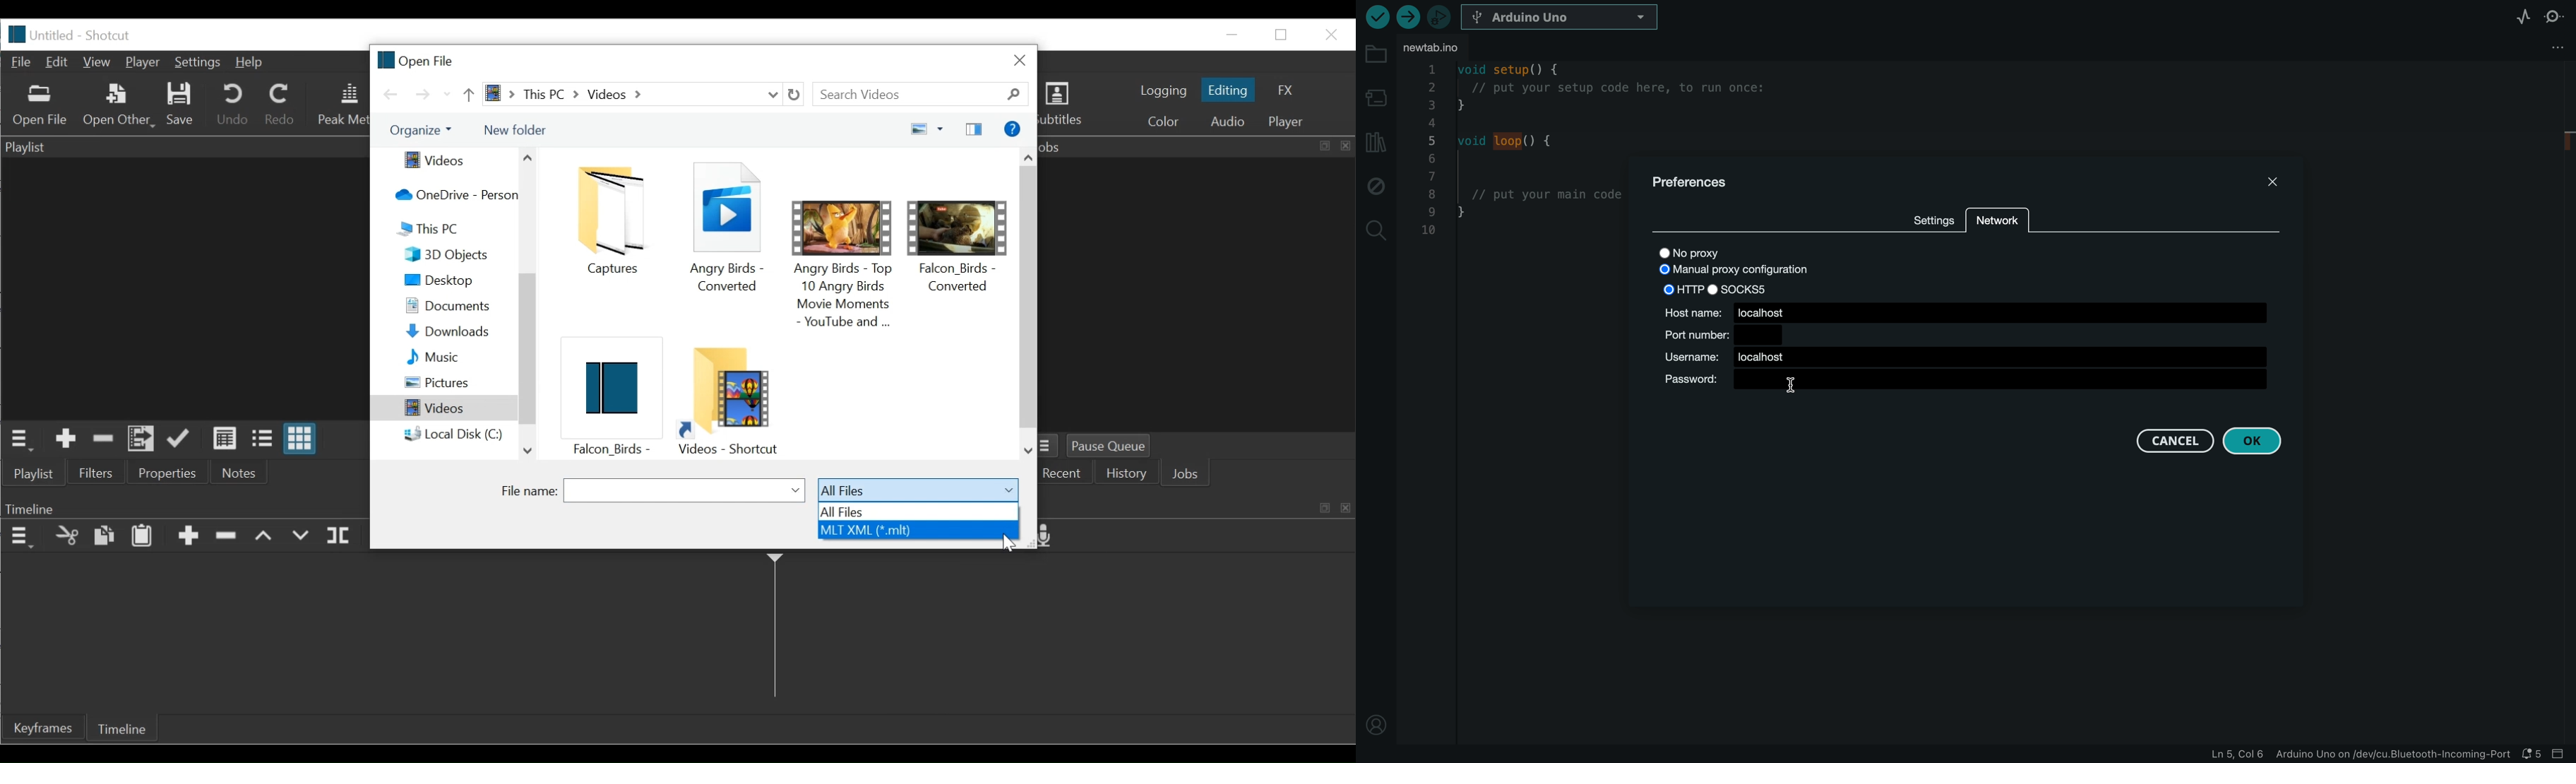 The width and height of the screenshot is (2576, 784). Describe the element at coordinates (1231, 35) in the screenshot. I see `minimize` at that location.